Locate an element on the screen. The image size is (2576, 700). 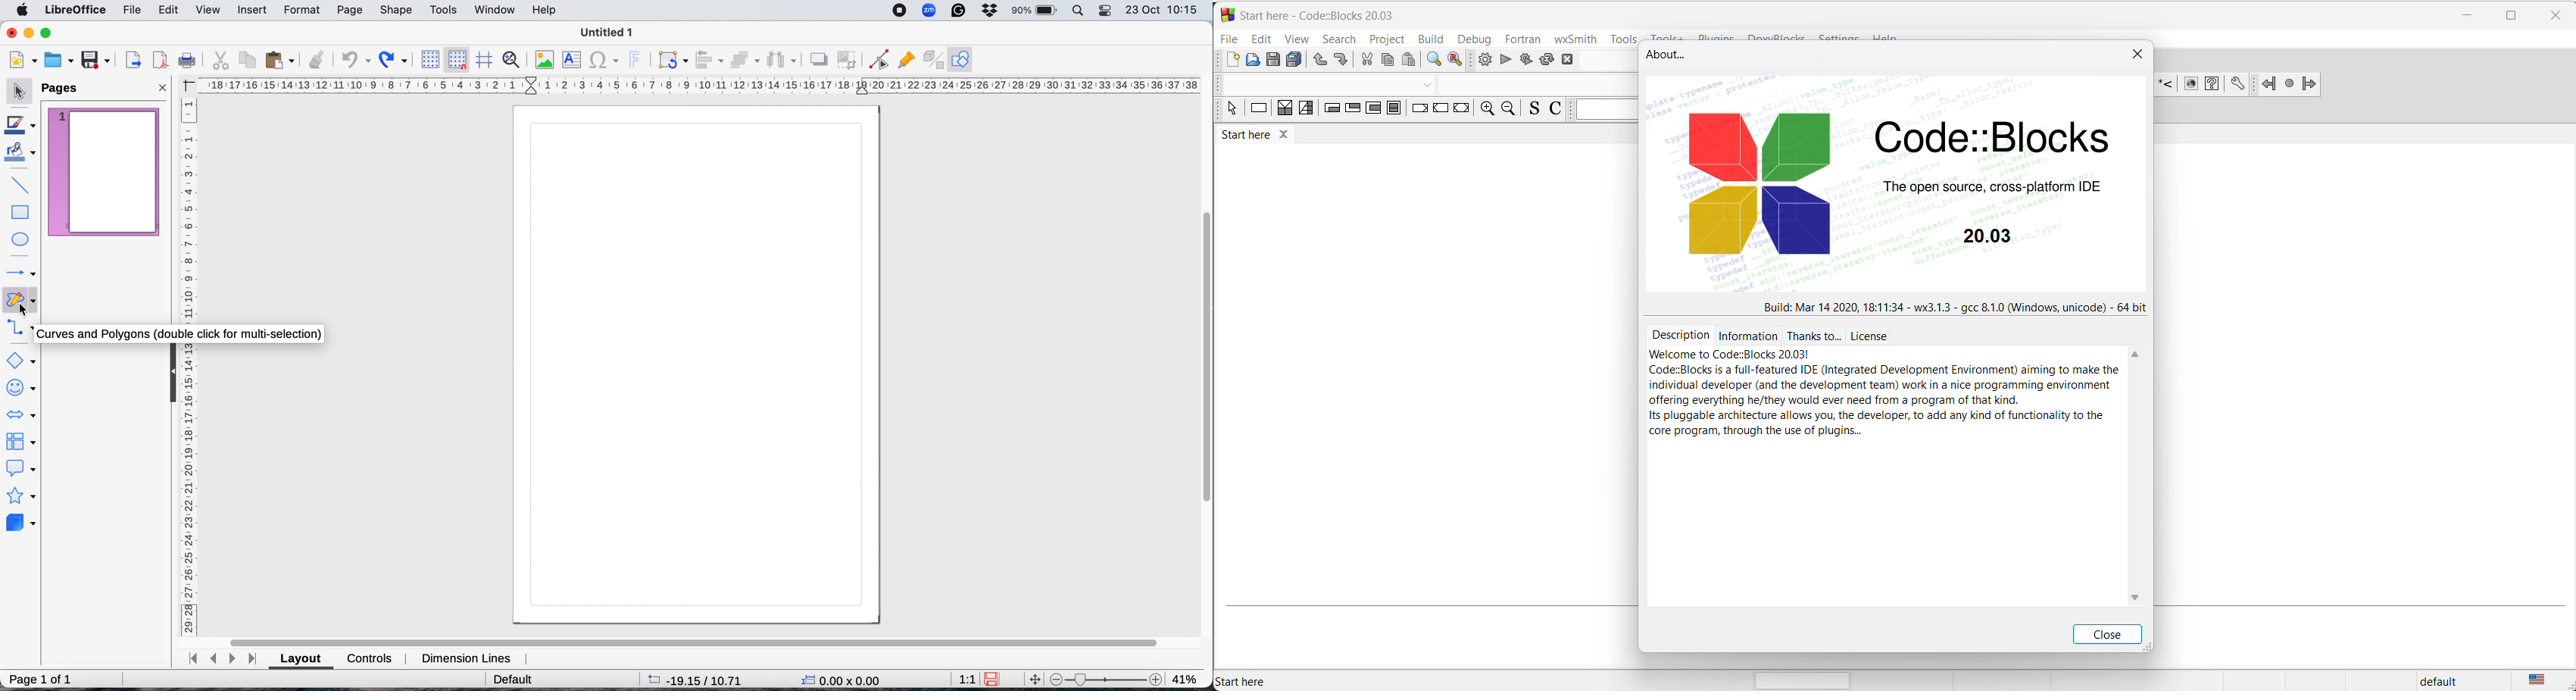
paste is located at coordinates (1410, 60).